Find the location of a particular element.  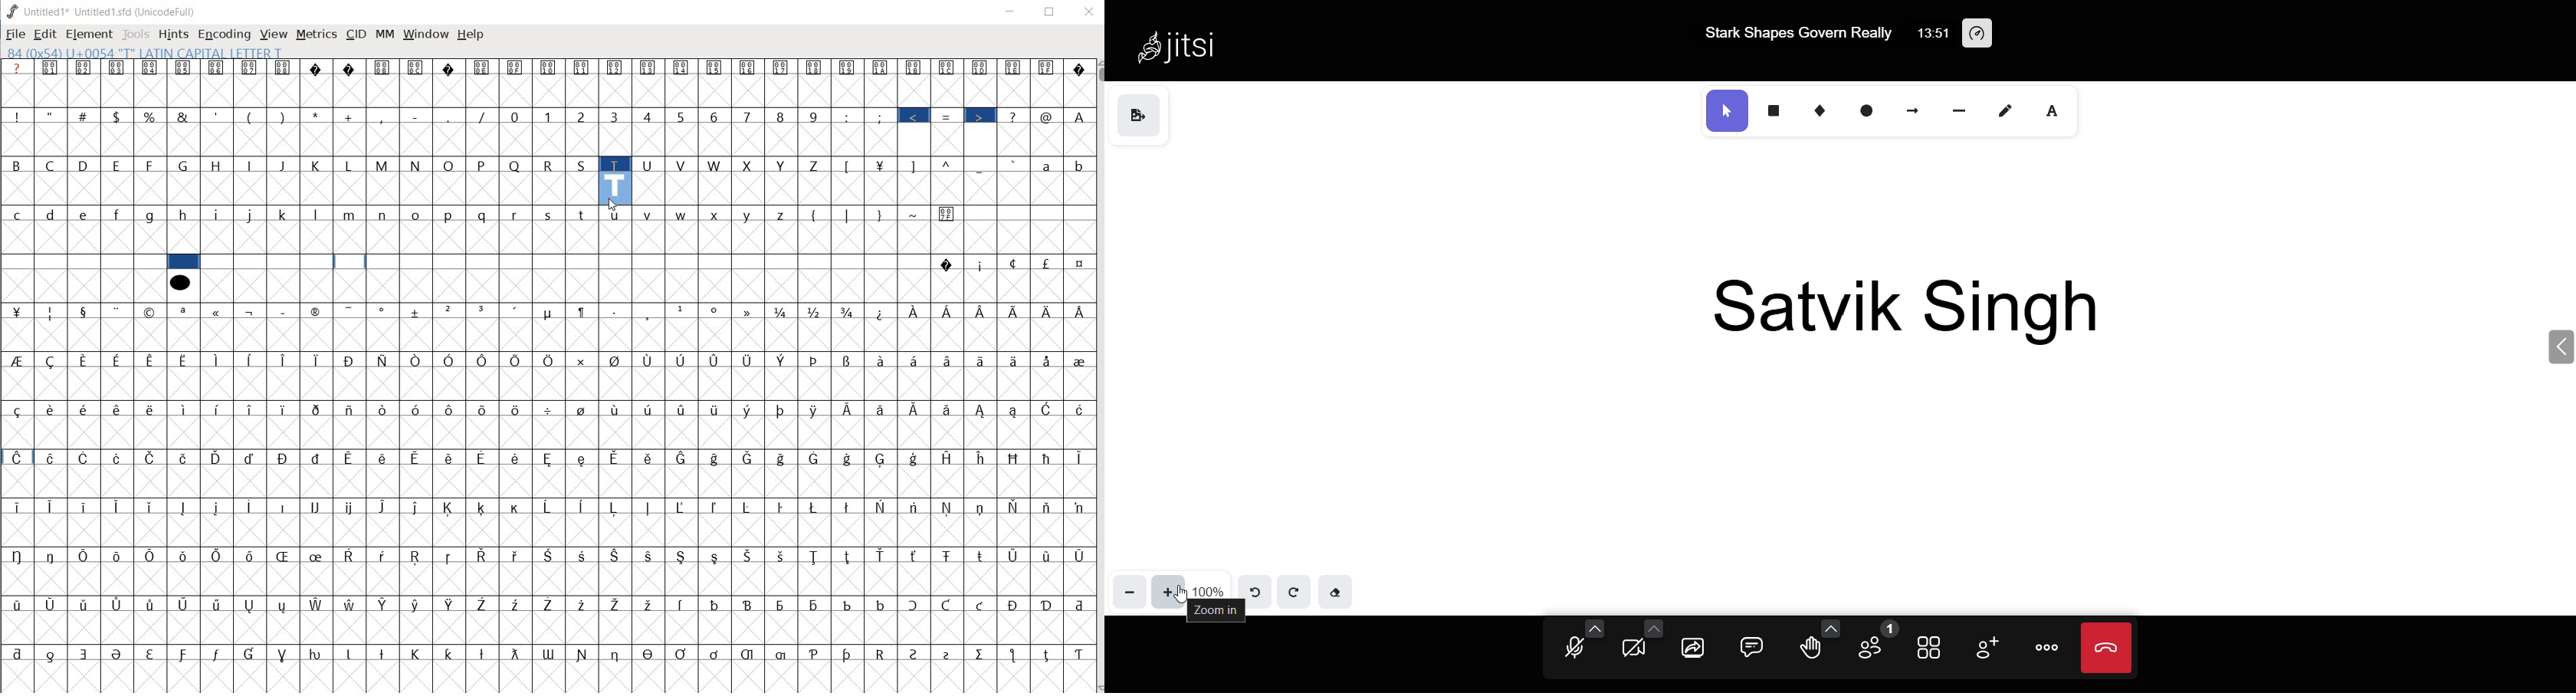

Symbol is located at coordinates (618, 506).